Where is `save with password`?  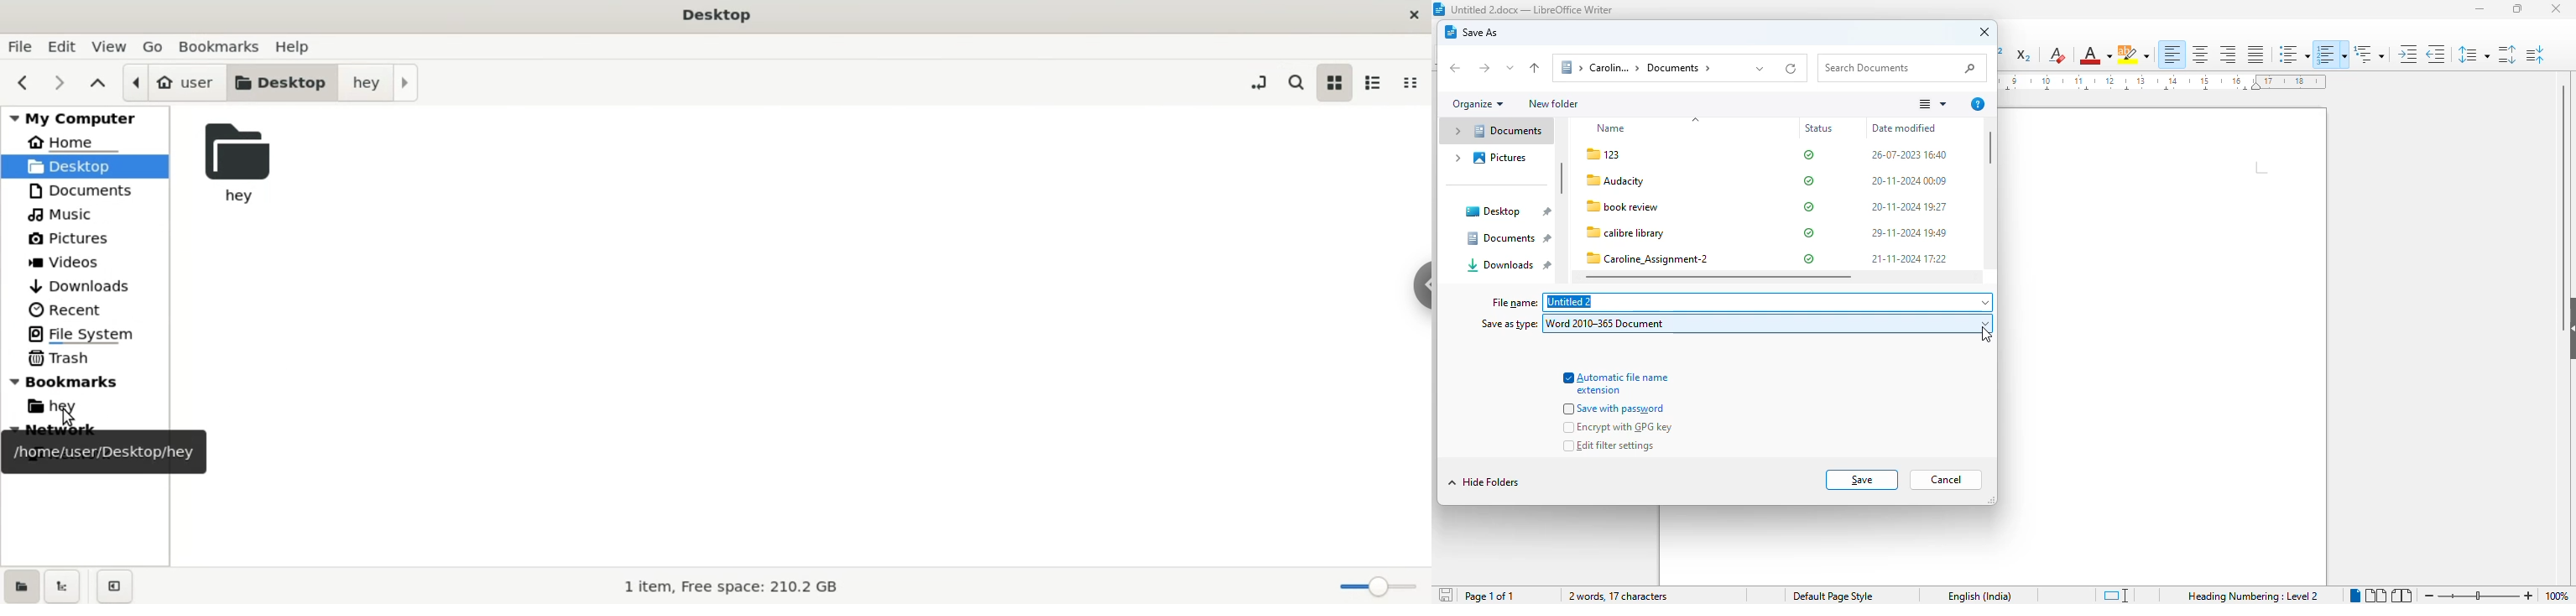
save with password is located at coordinates (1616, 409).